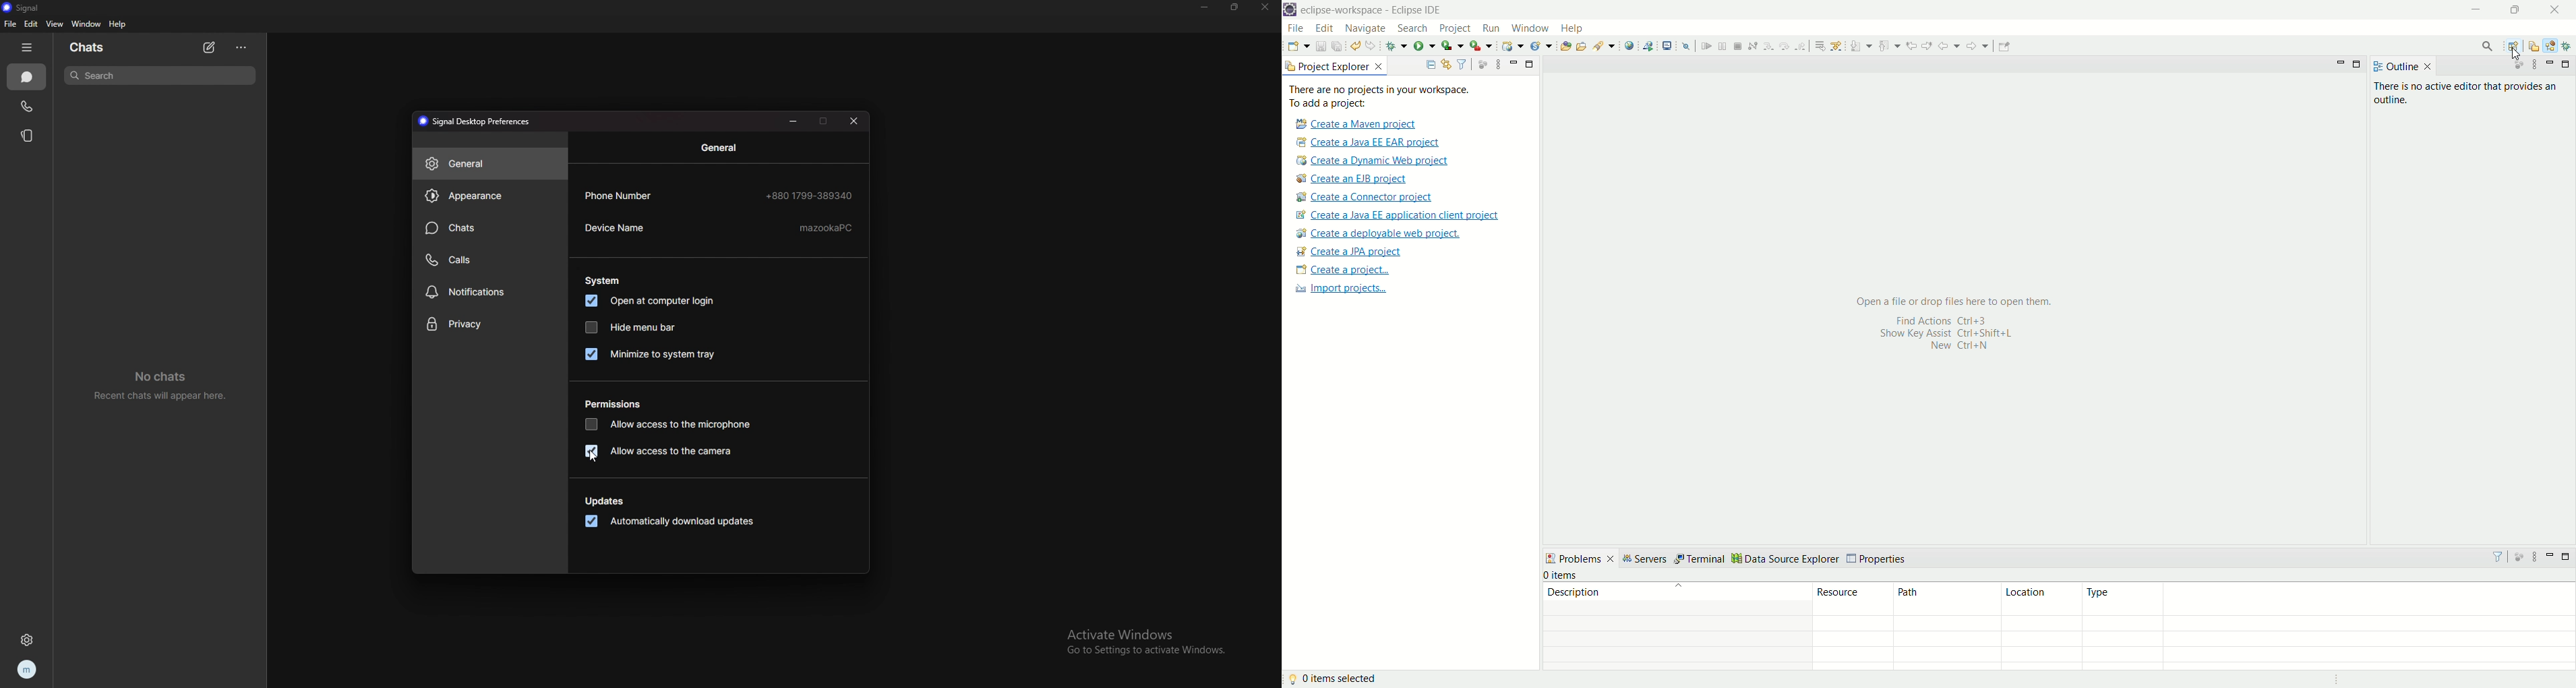  I want to click on notifications, so click(489, 291).